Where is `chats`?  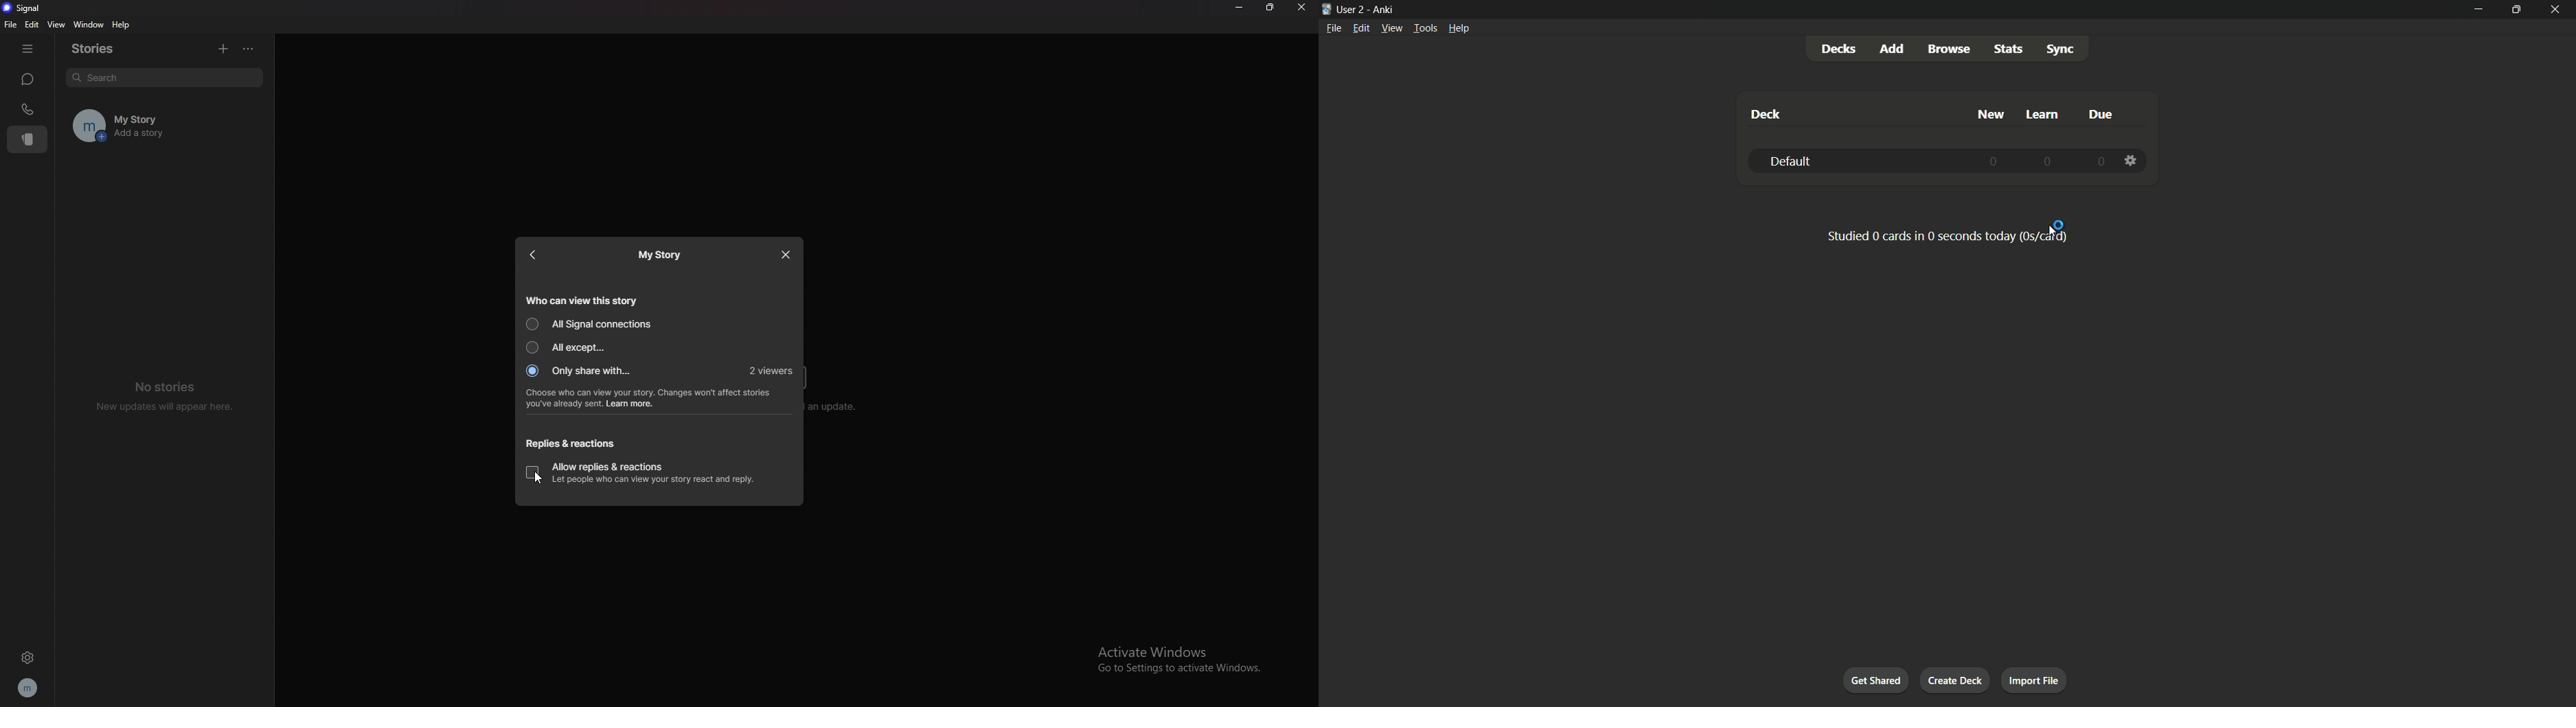 chats is located at coordinates (28, 80).